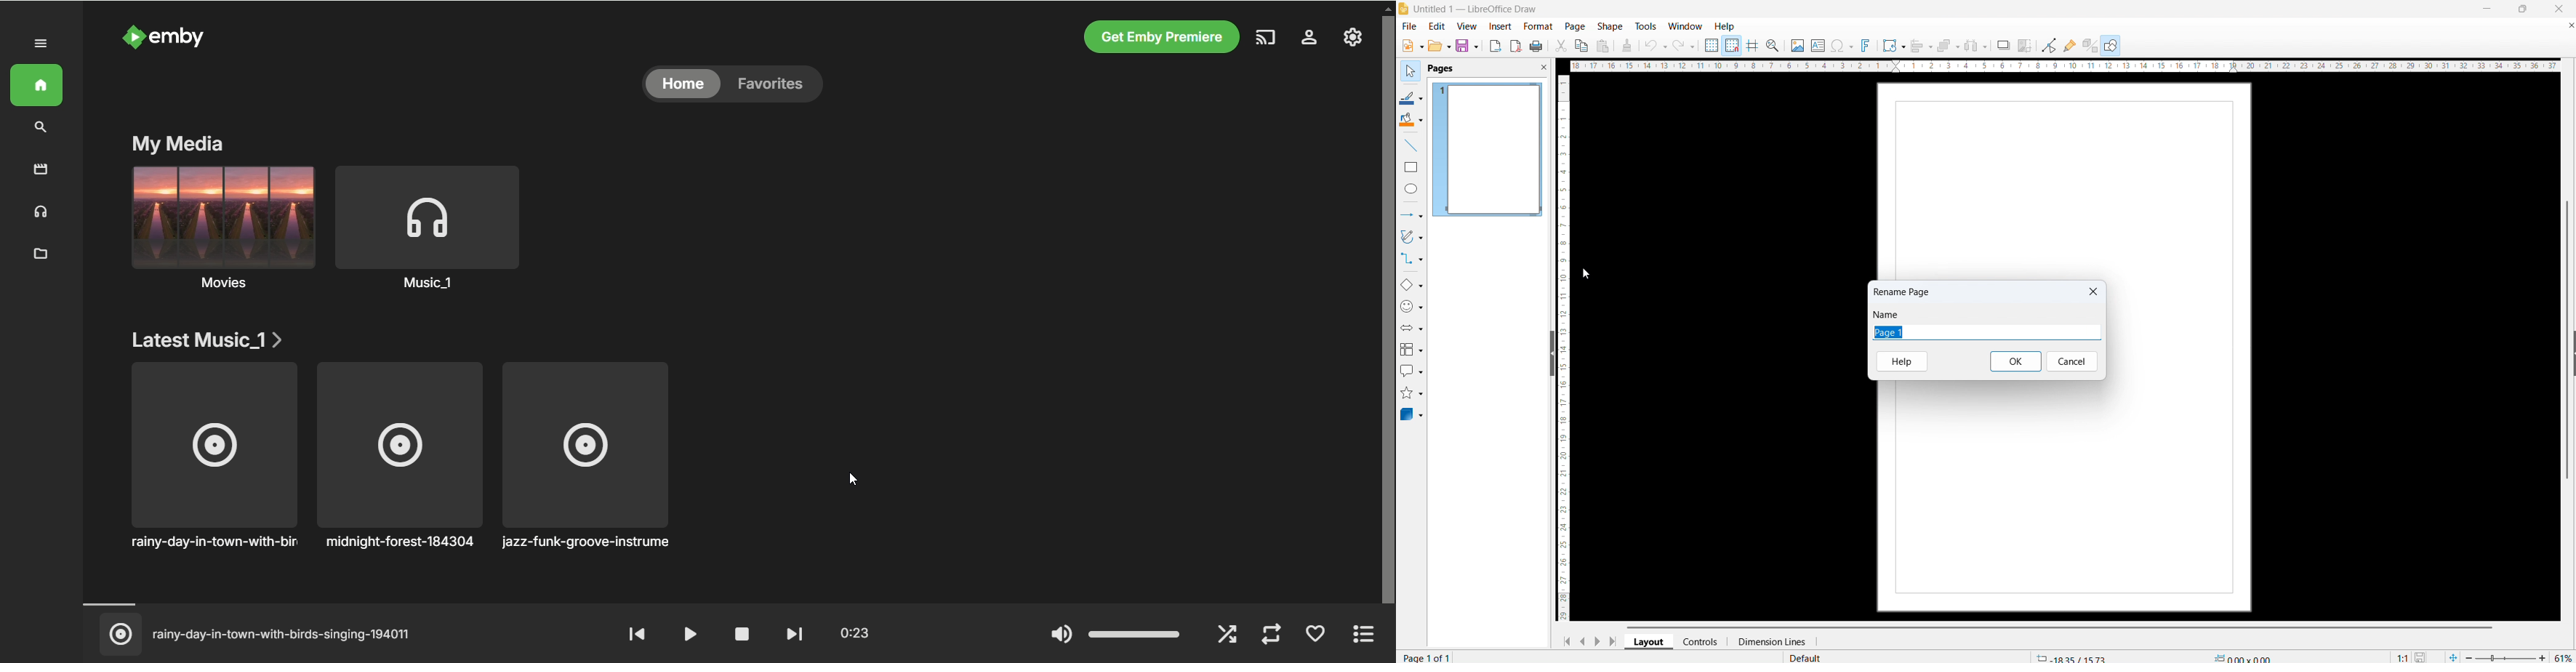  I want to click on tools, so click(1645, 26).